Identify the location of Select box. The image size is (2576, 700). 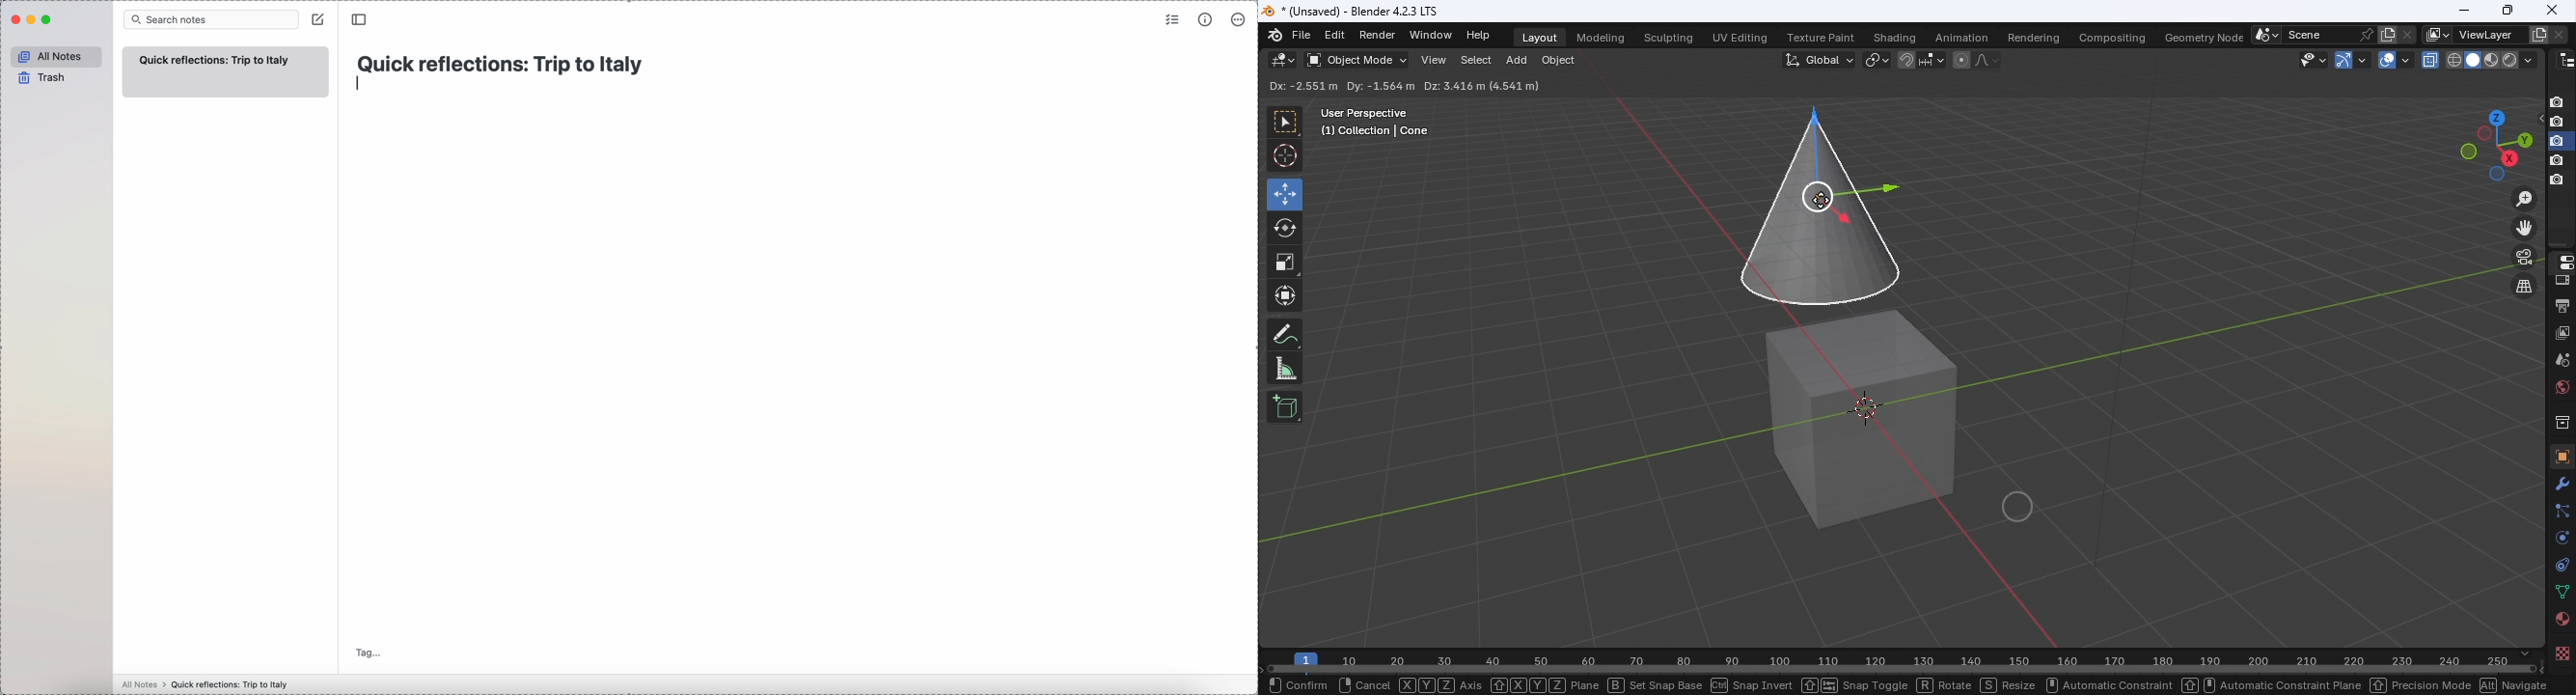
(1284, 123).